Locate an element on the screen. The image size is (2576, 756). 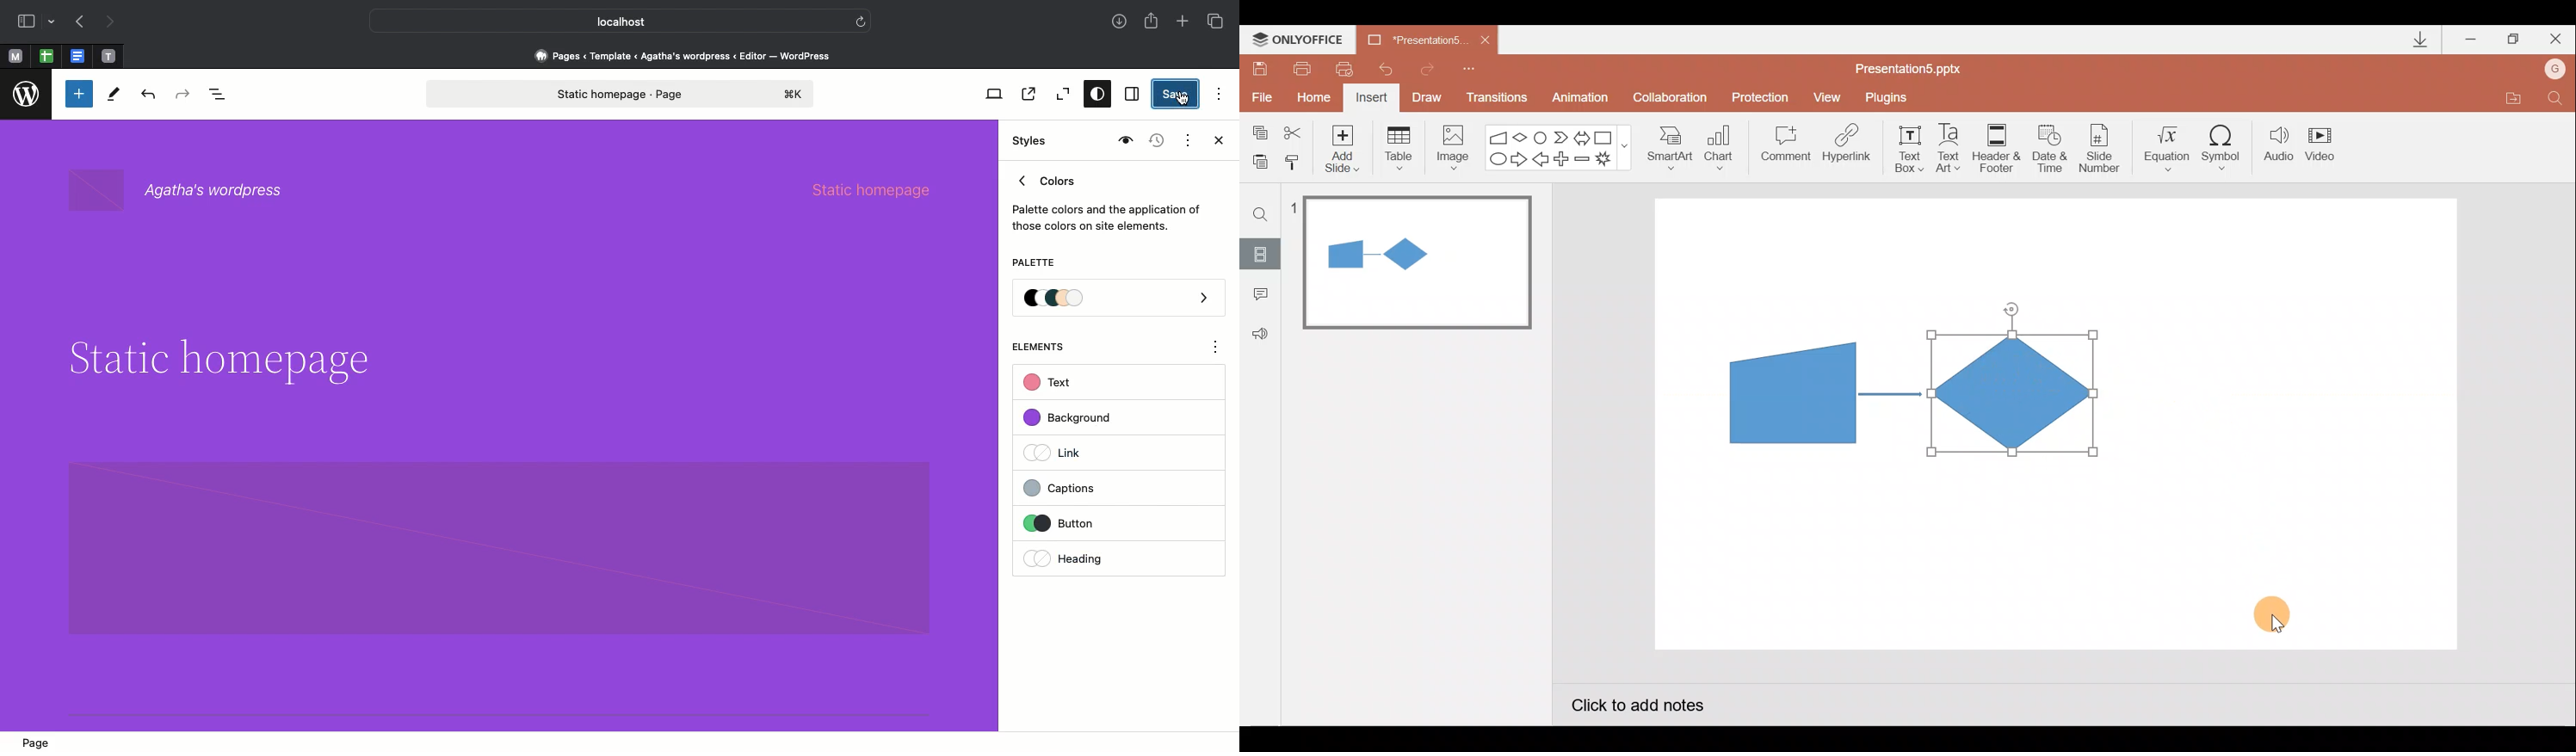
drop-down is located at coordinates (54, 22).